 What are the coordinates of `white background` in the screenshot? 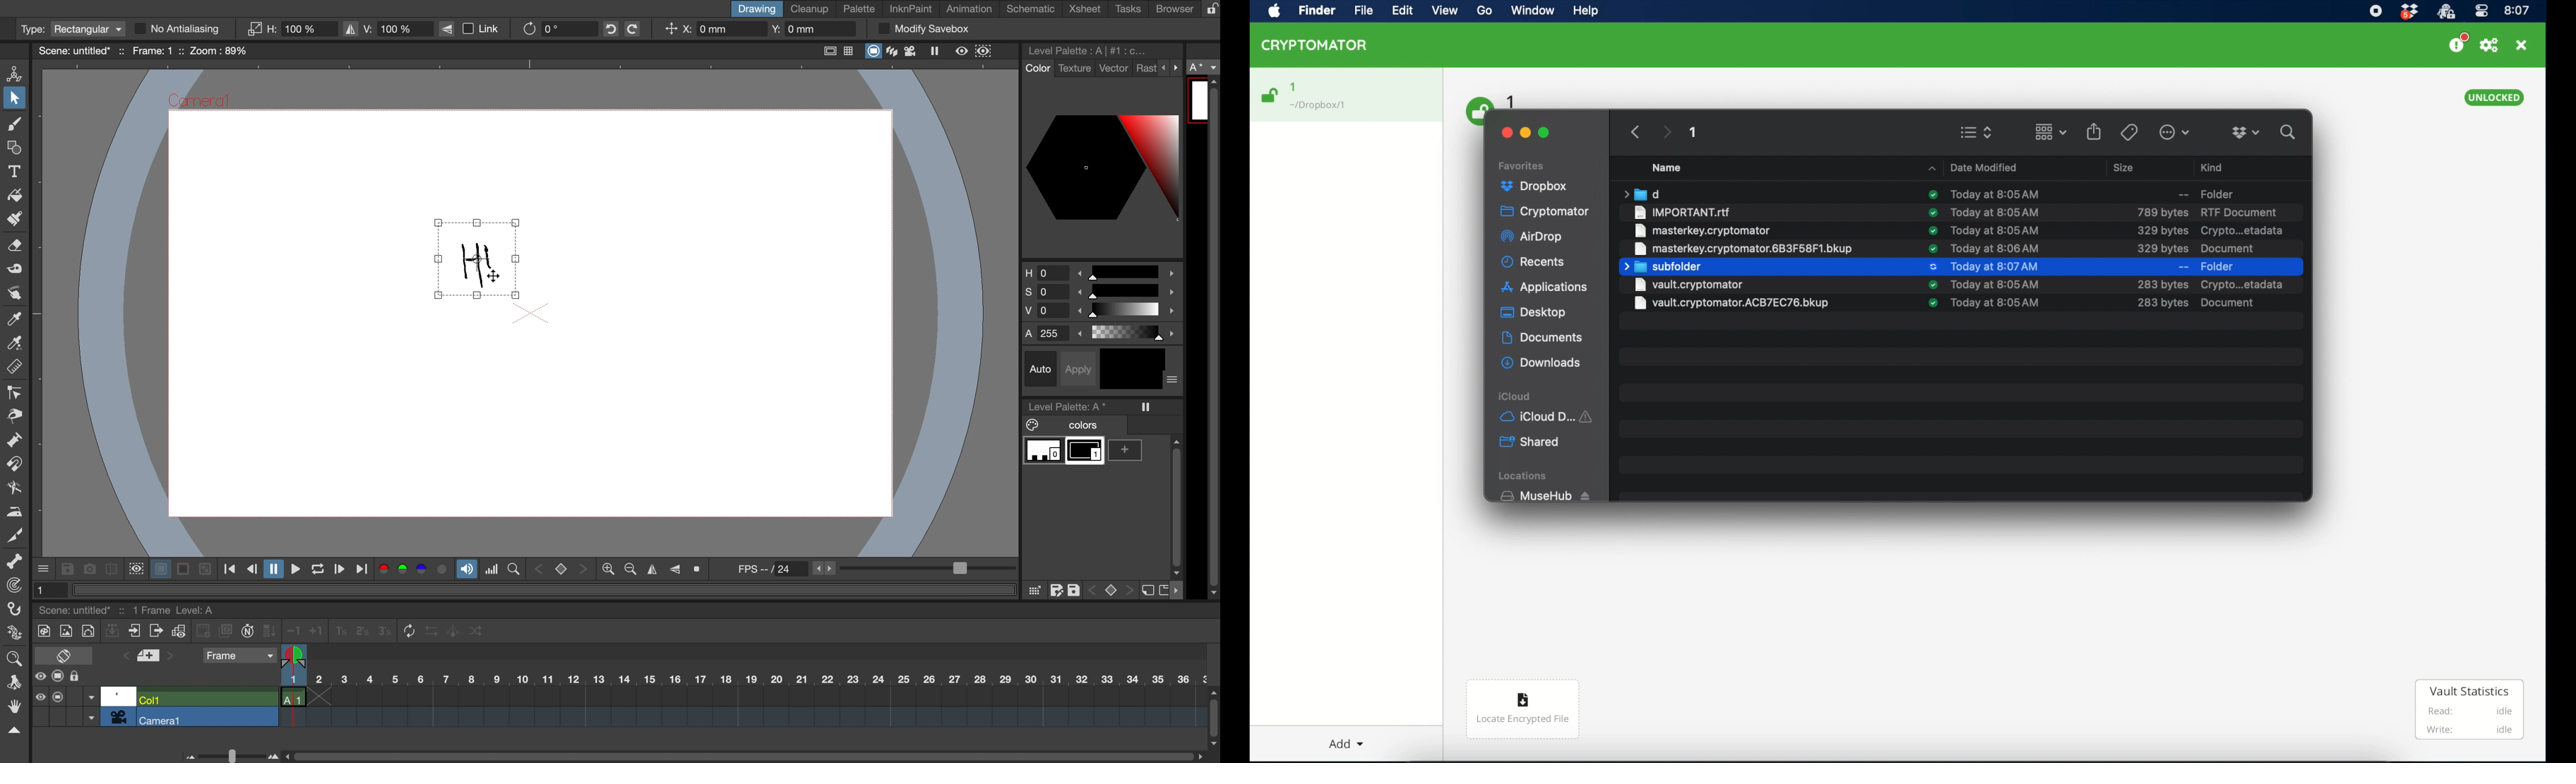 It's located at (159, 567).